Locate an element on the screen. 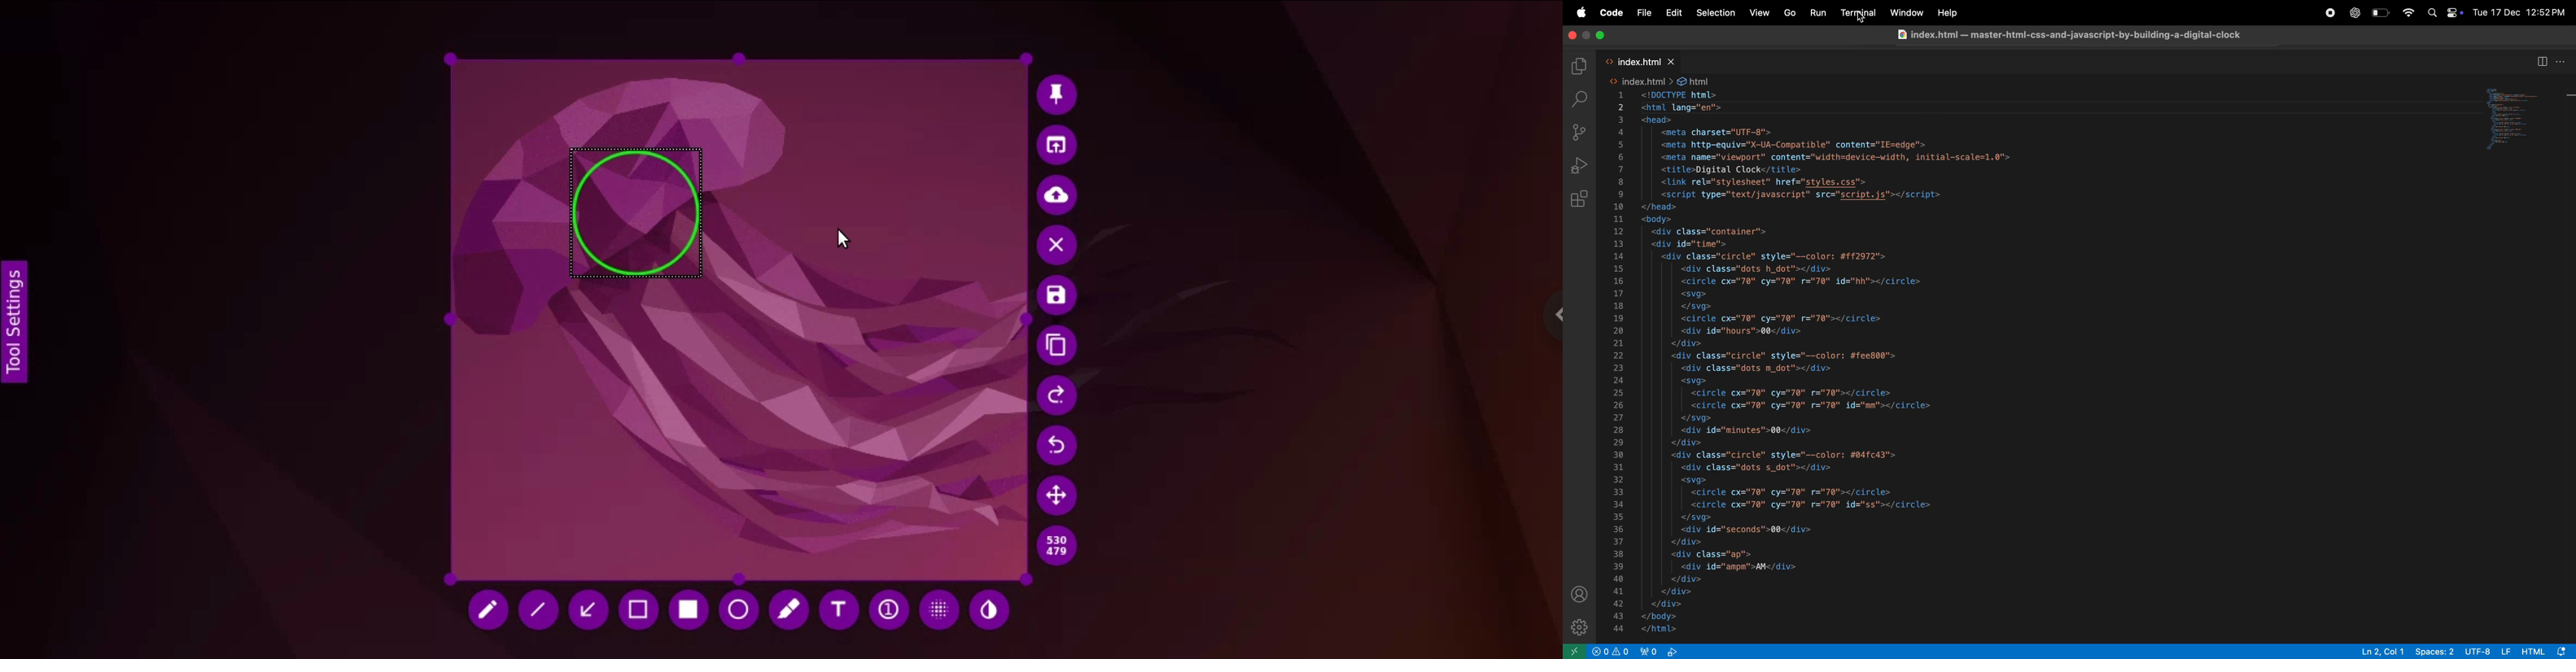 The image size is (2576, 672). Tue 17 Dec 12:52 PM is located at coordinates (2520, 11).